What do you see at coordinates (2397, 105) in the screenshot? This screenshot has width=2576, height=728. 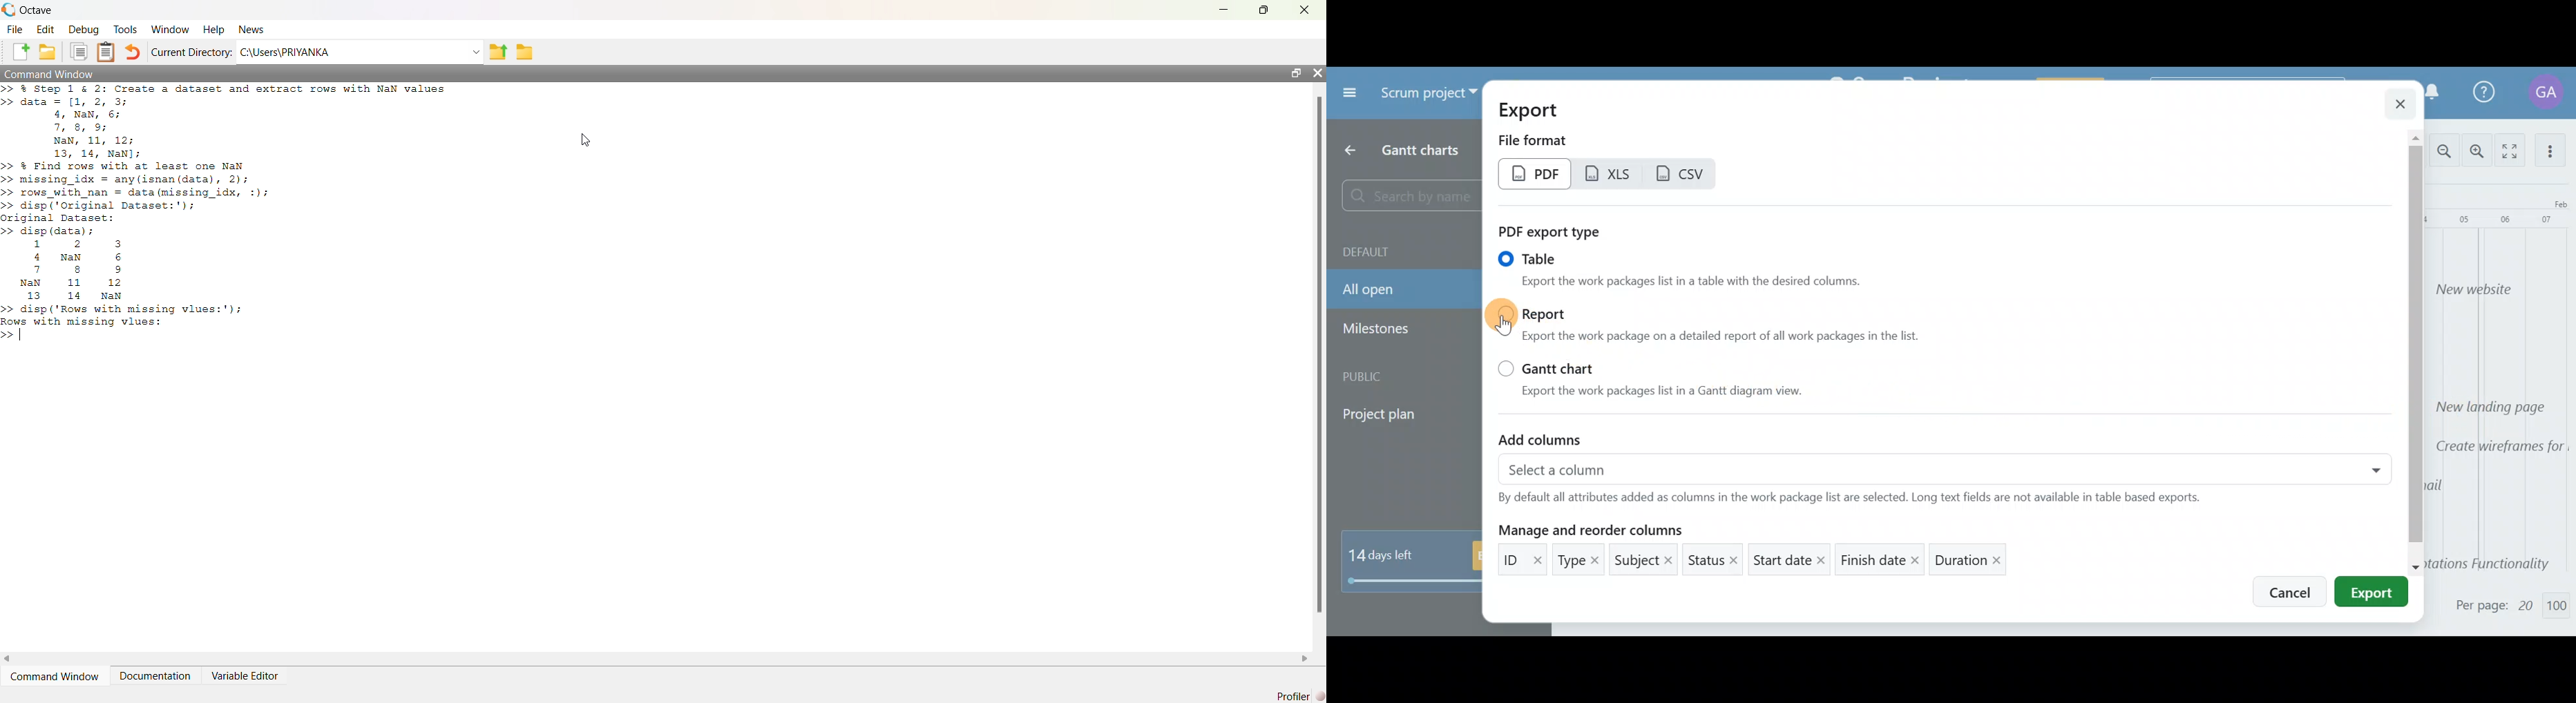 I see `Close` at bounding box center [2397, 105].